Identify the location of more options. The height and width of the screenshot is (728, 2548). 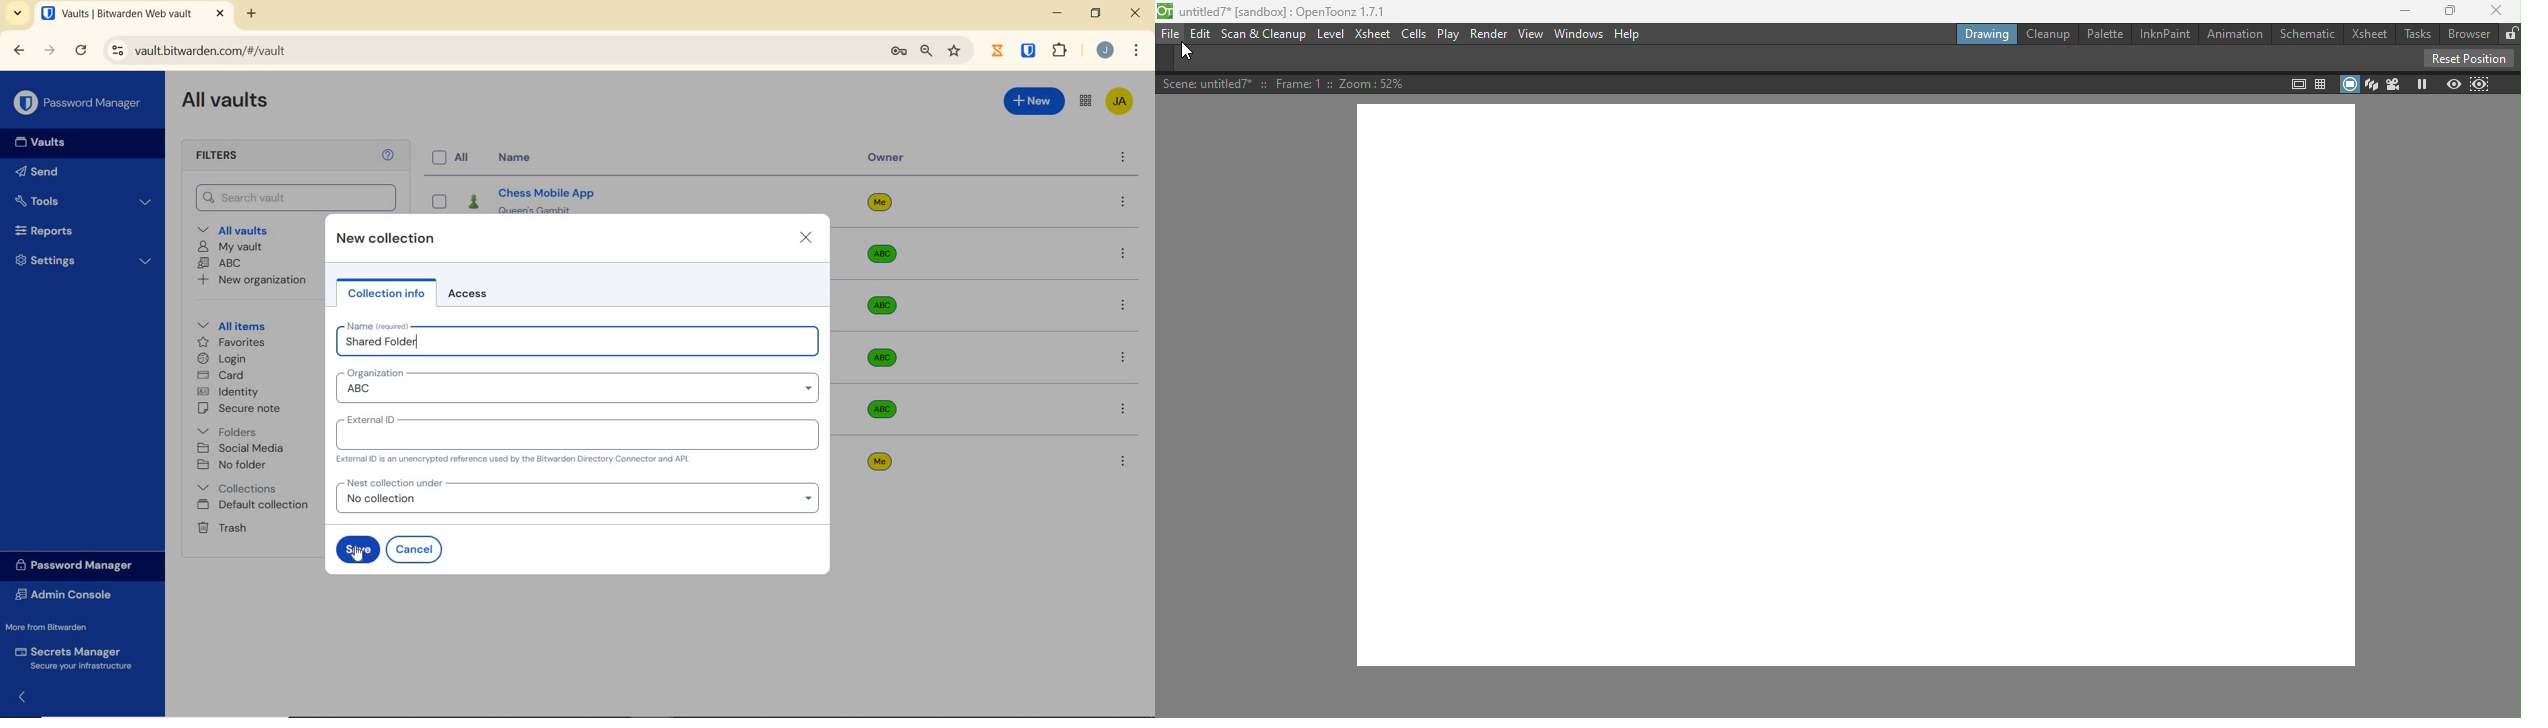
(1123, 411).